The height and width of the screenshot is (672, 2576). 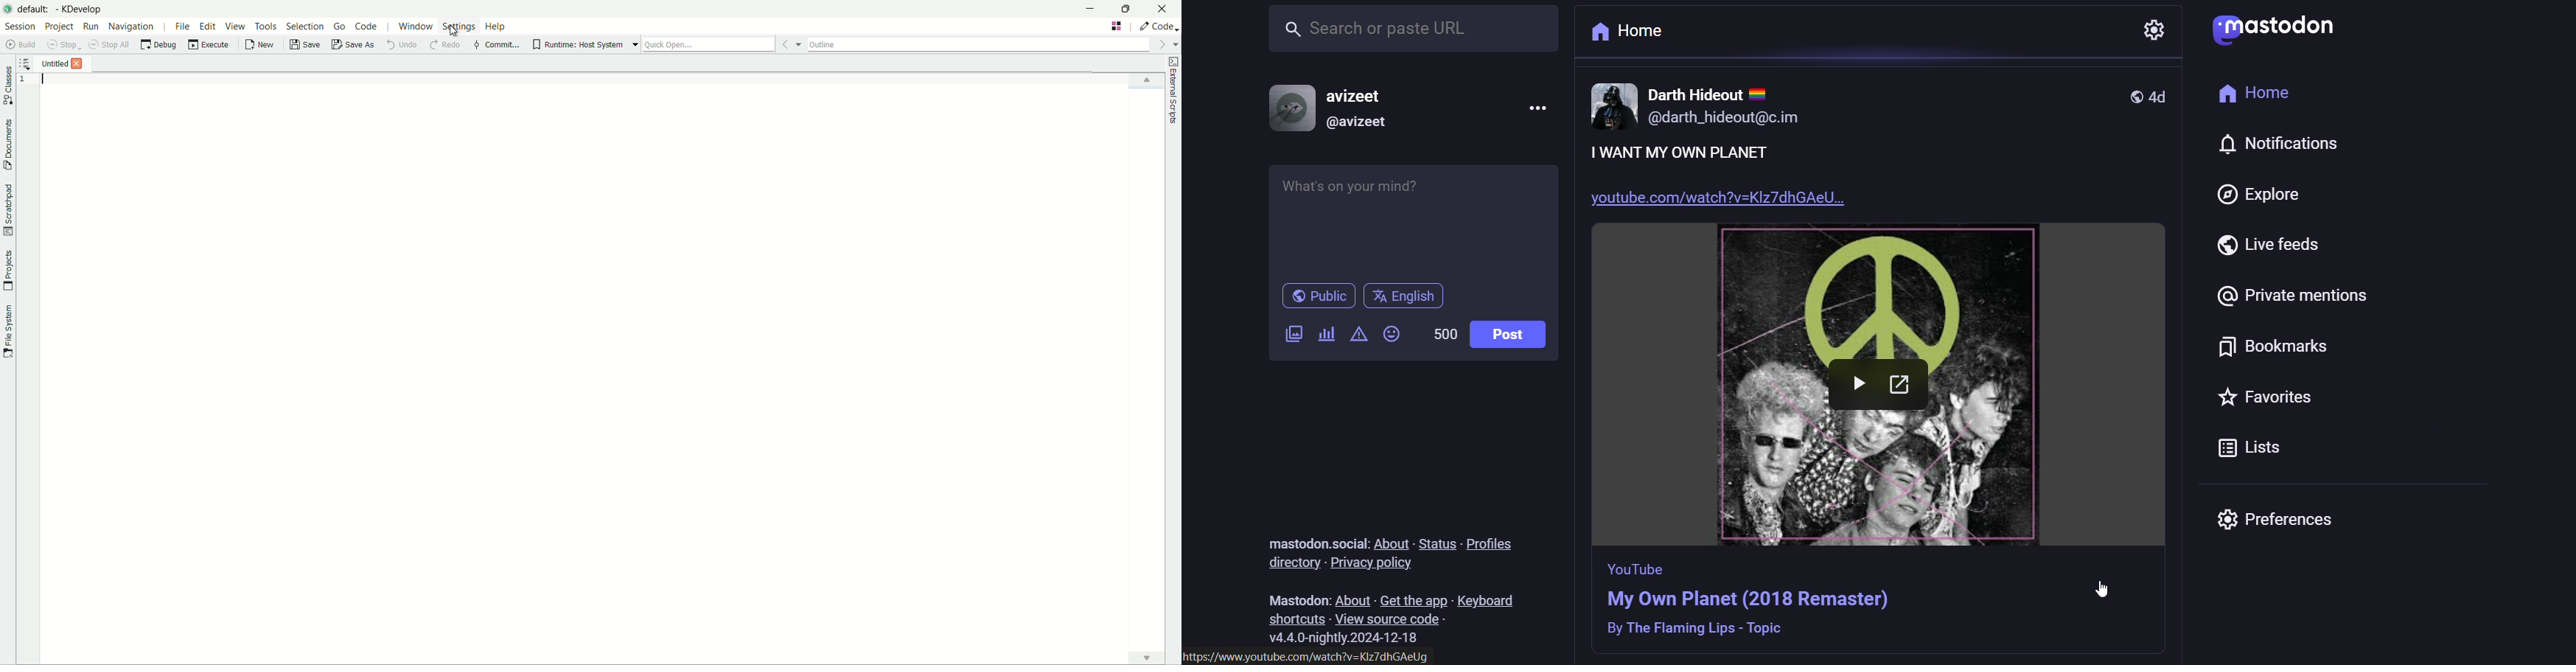 What do you see at coordinates (1608, 104) in the screenshot?
I see `image` at bounding box center [1608, 104].